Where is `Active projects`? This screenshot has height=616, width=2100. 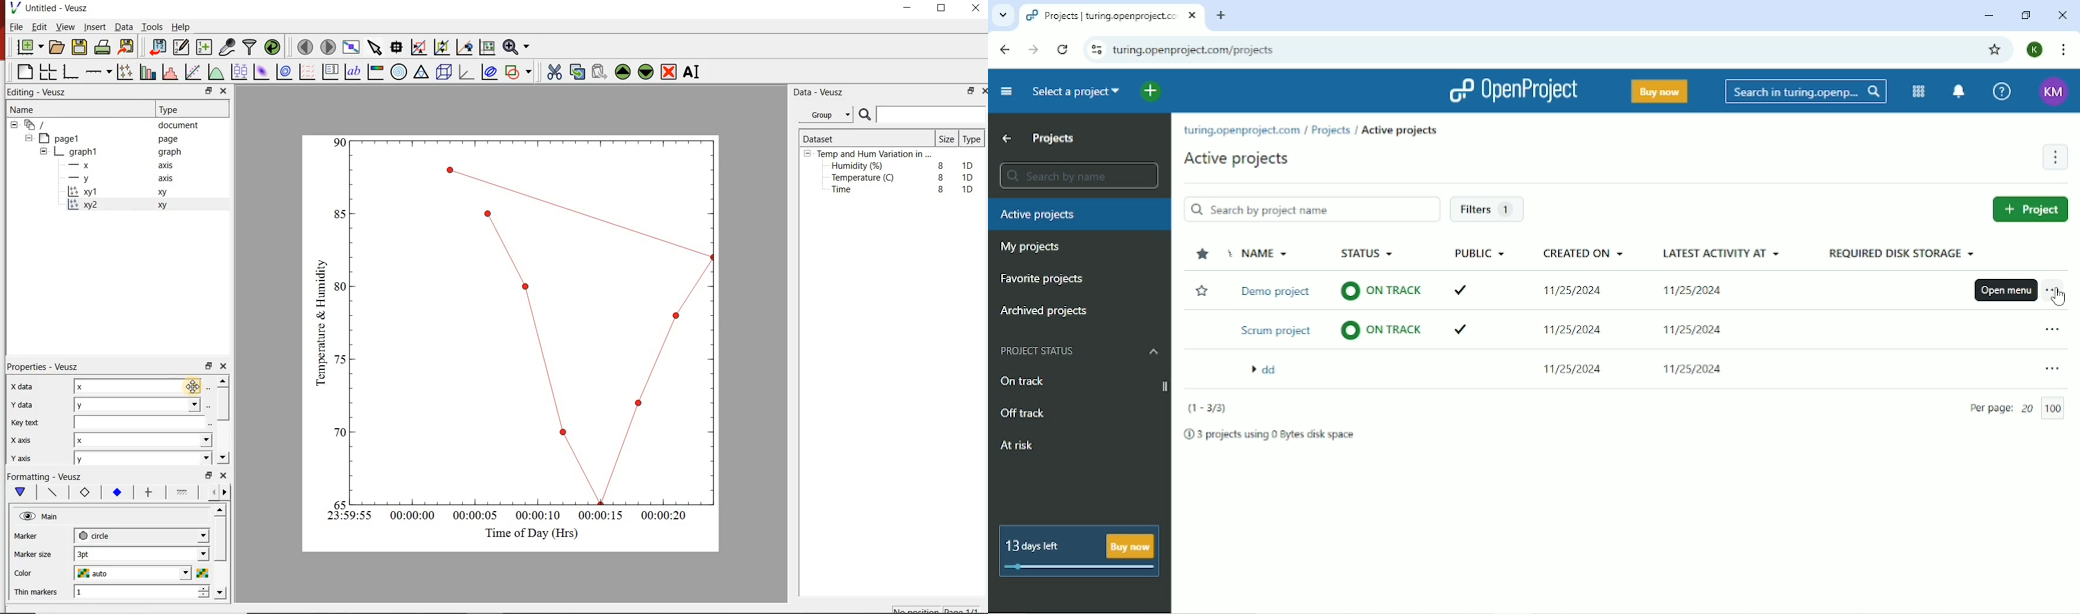
Active projects is located at coordinates (1402, 131).